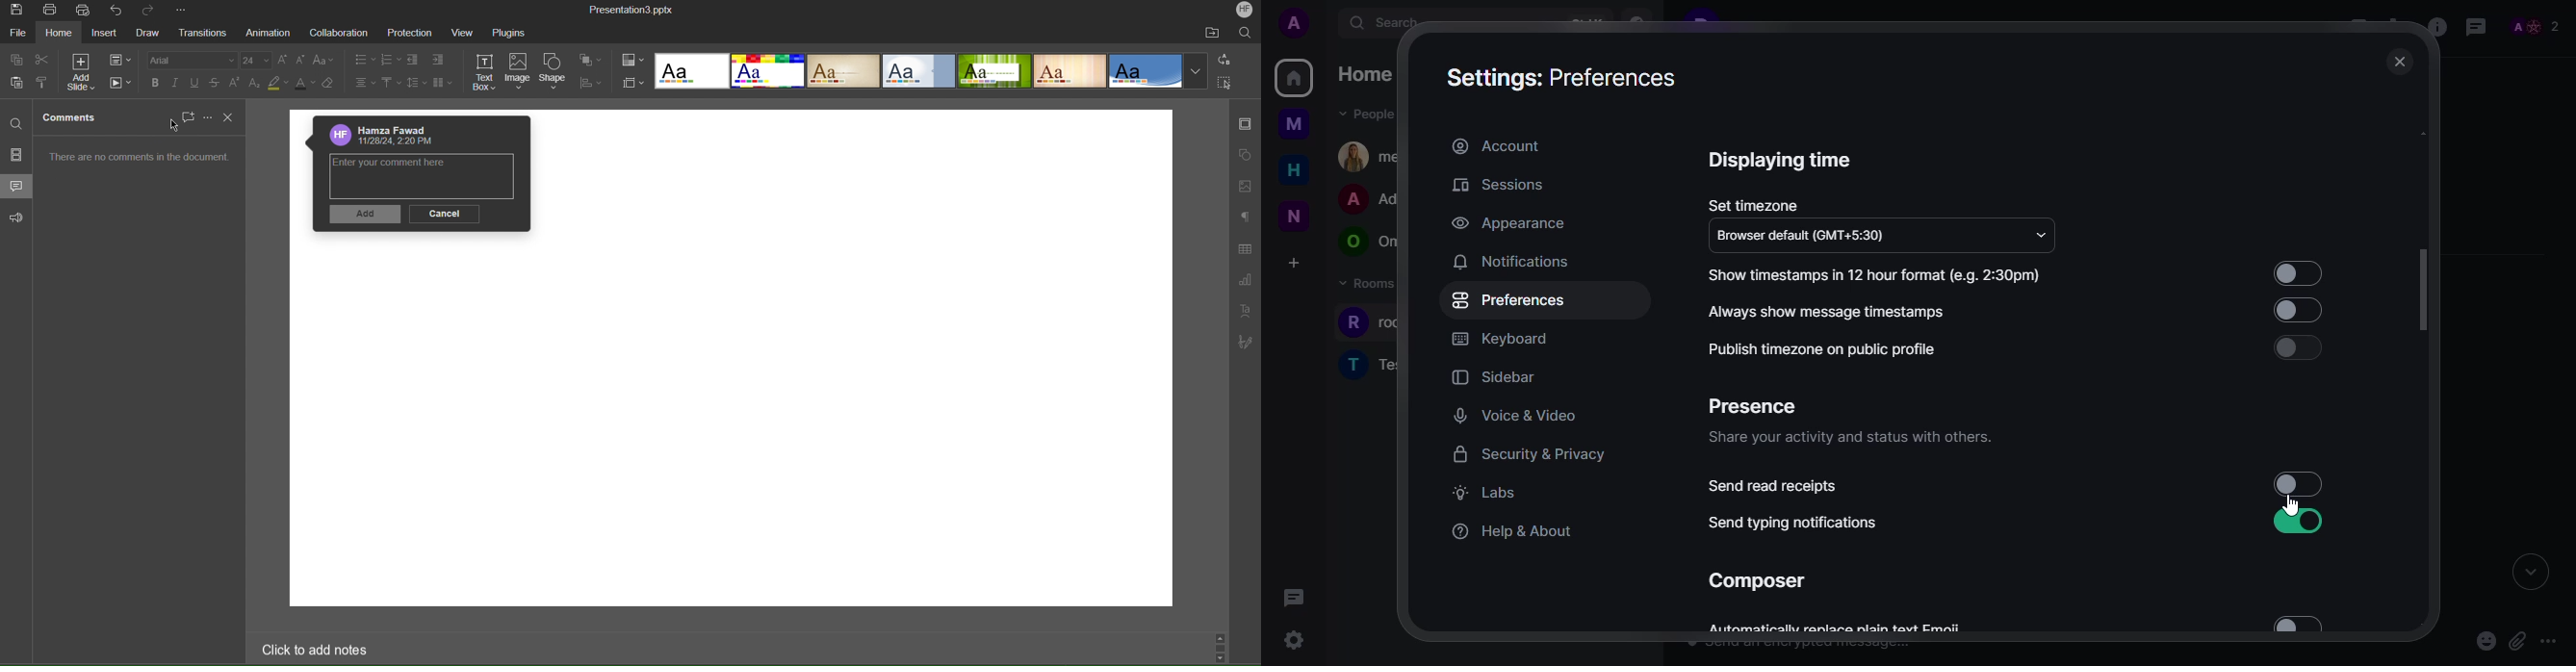  Describe the element at coordinates (1867, 633) in the screenshot. I see `Automatically replace plain text email` at that location.